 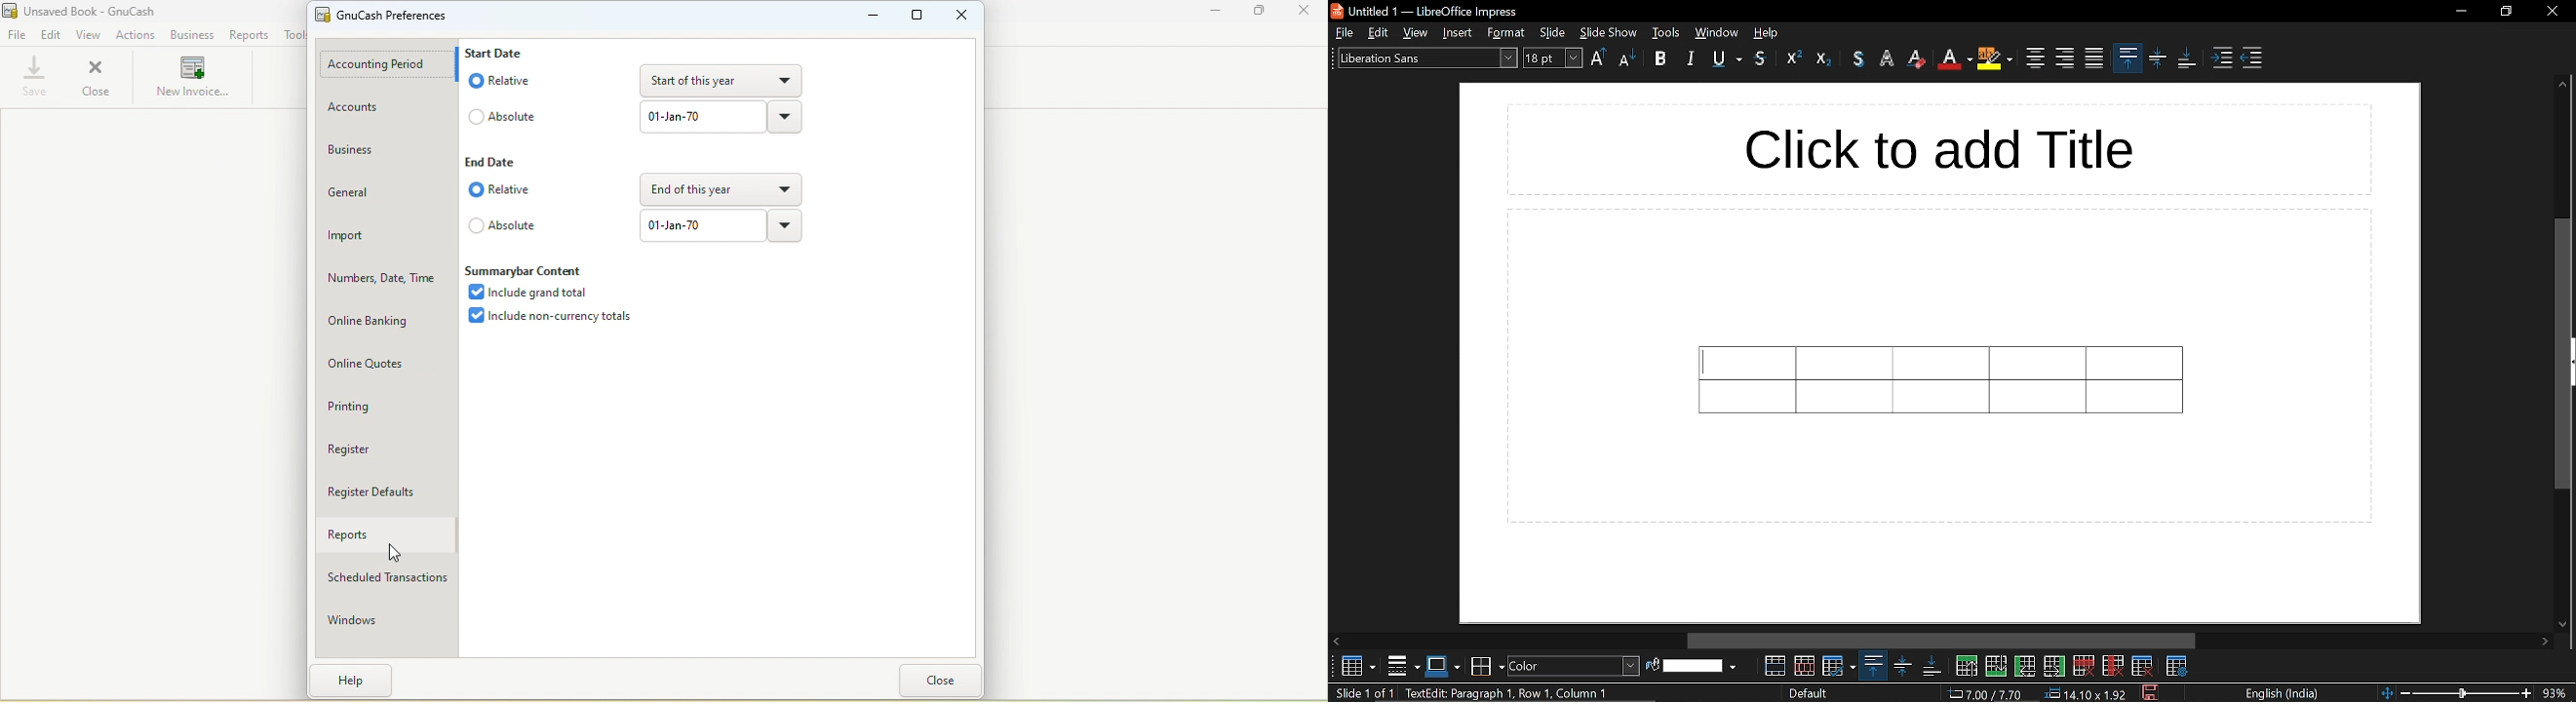 I want to click on View, so click(x=89, y=35).